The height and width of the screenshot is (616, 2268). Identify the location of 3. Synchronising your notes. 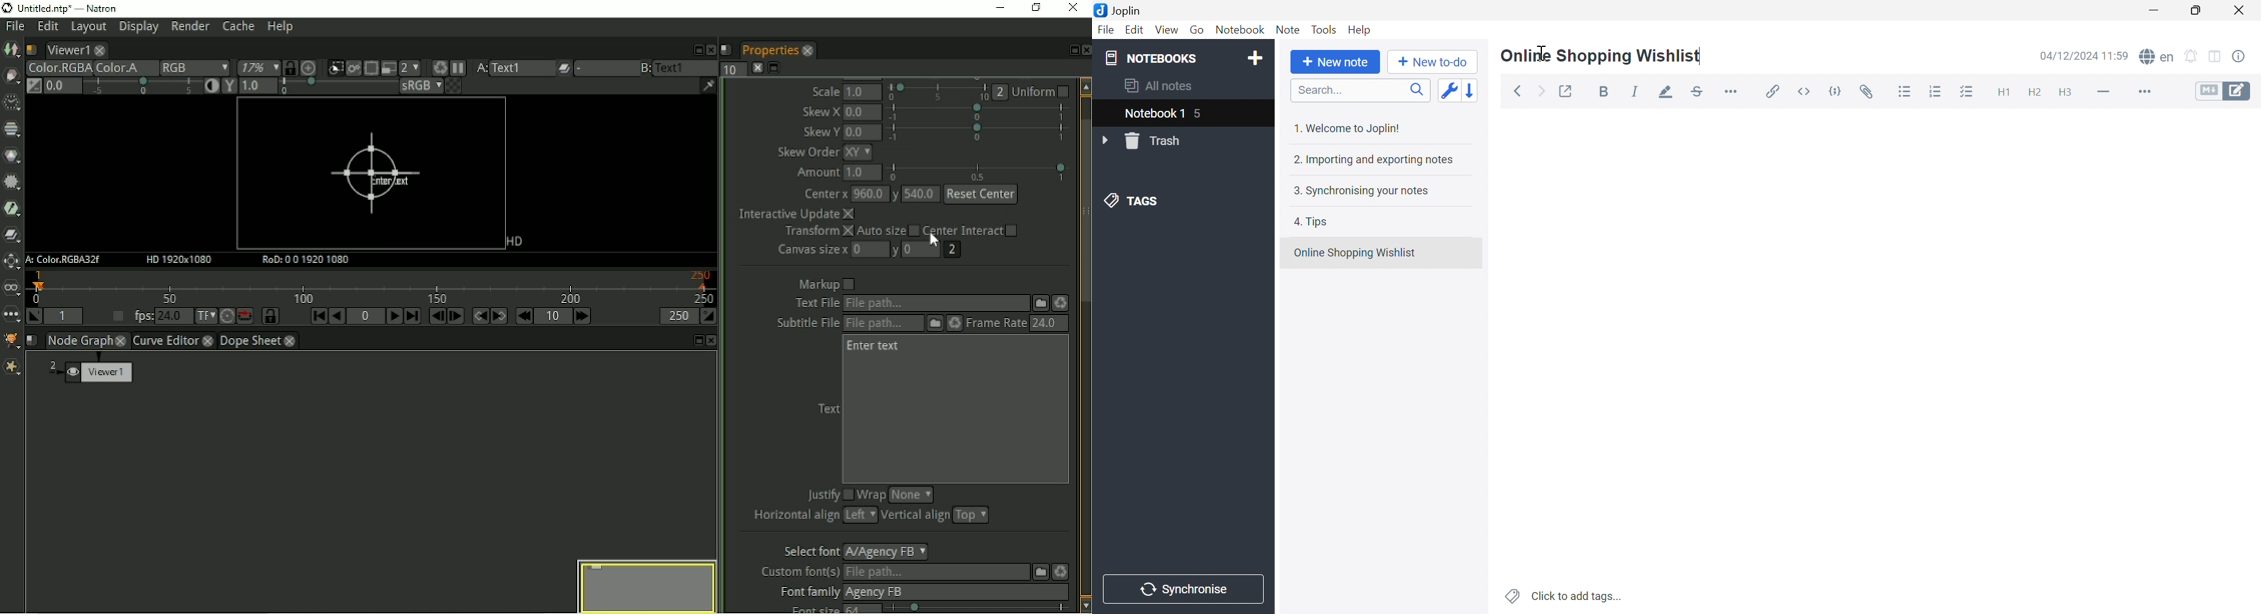
(1361, 191).